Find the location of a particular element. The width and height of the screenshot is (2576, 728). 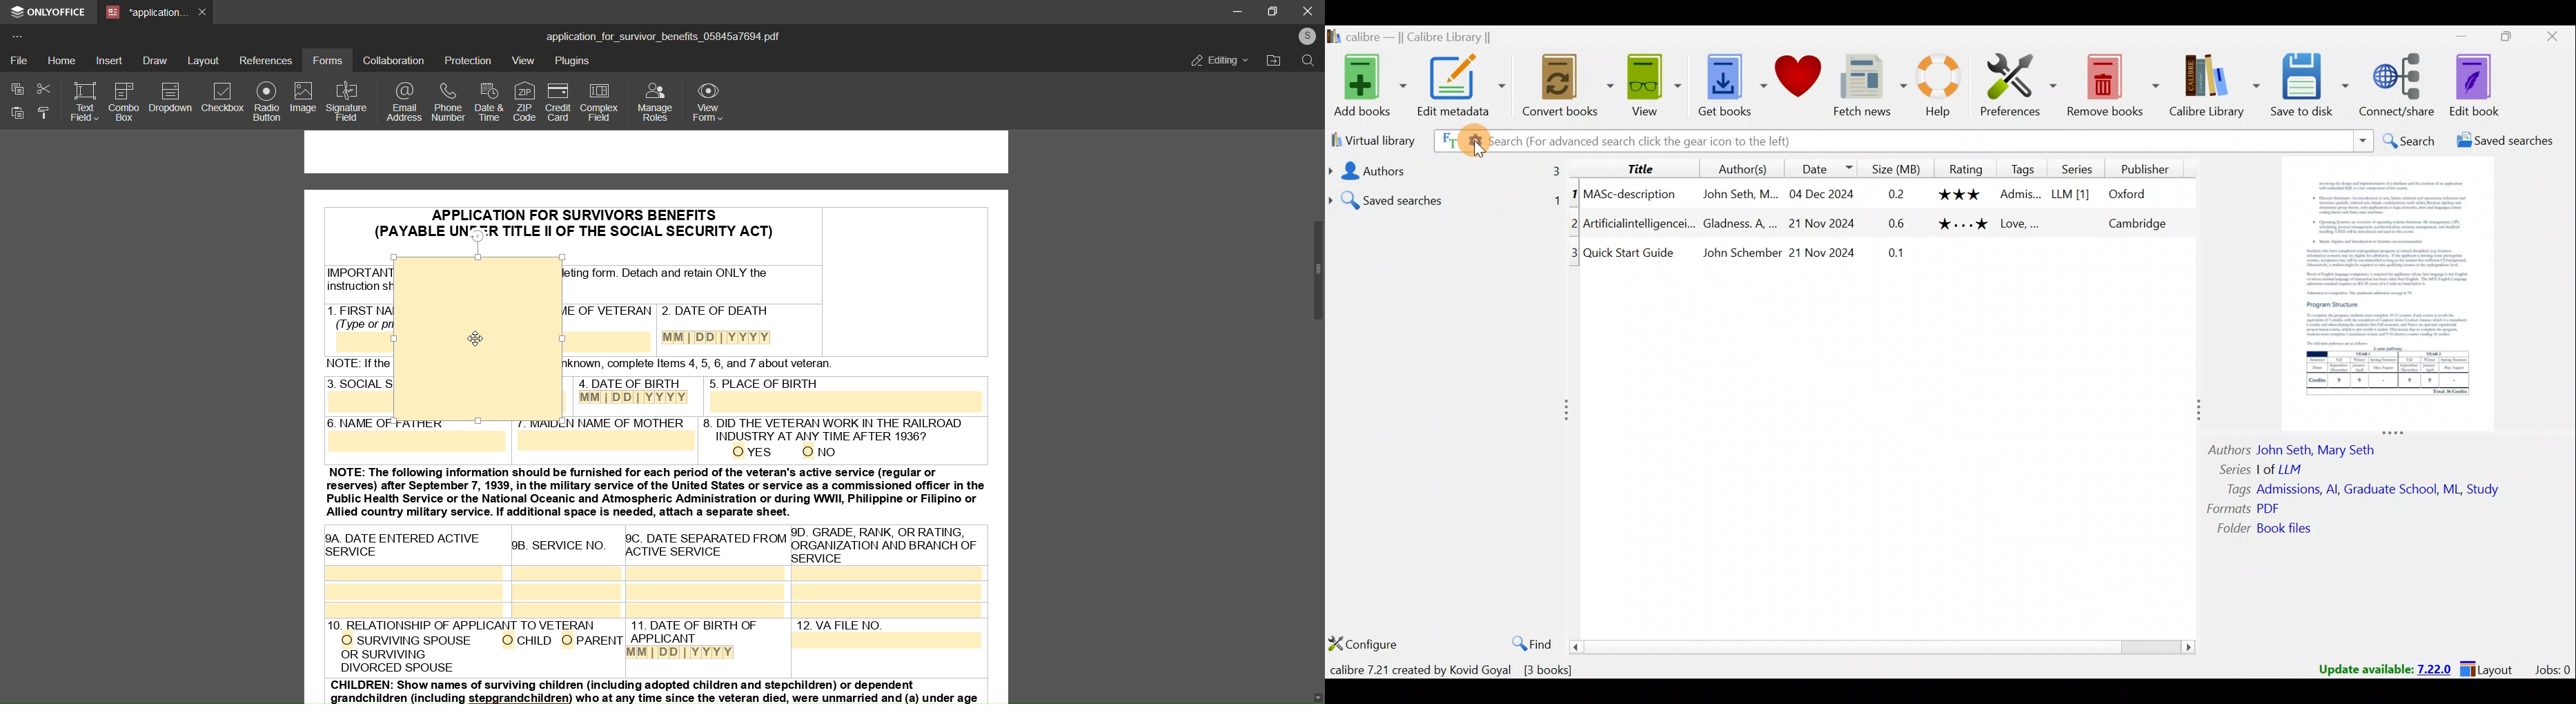

protection is located at coordinates (469, 60).